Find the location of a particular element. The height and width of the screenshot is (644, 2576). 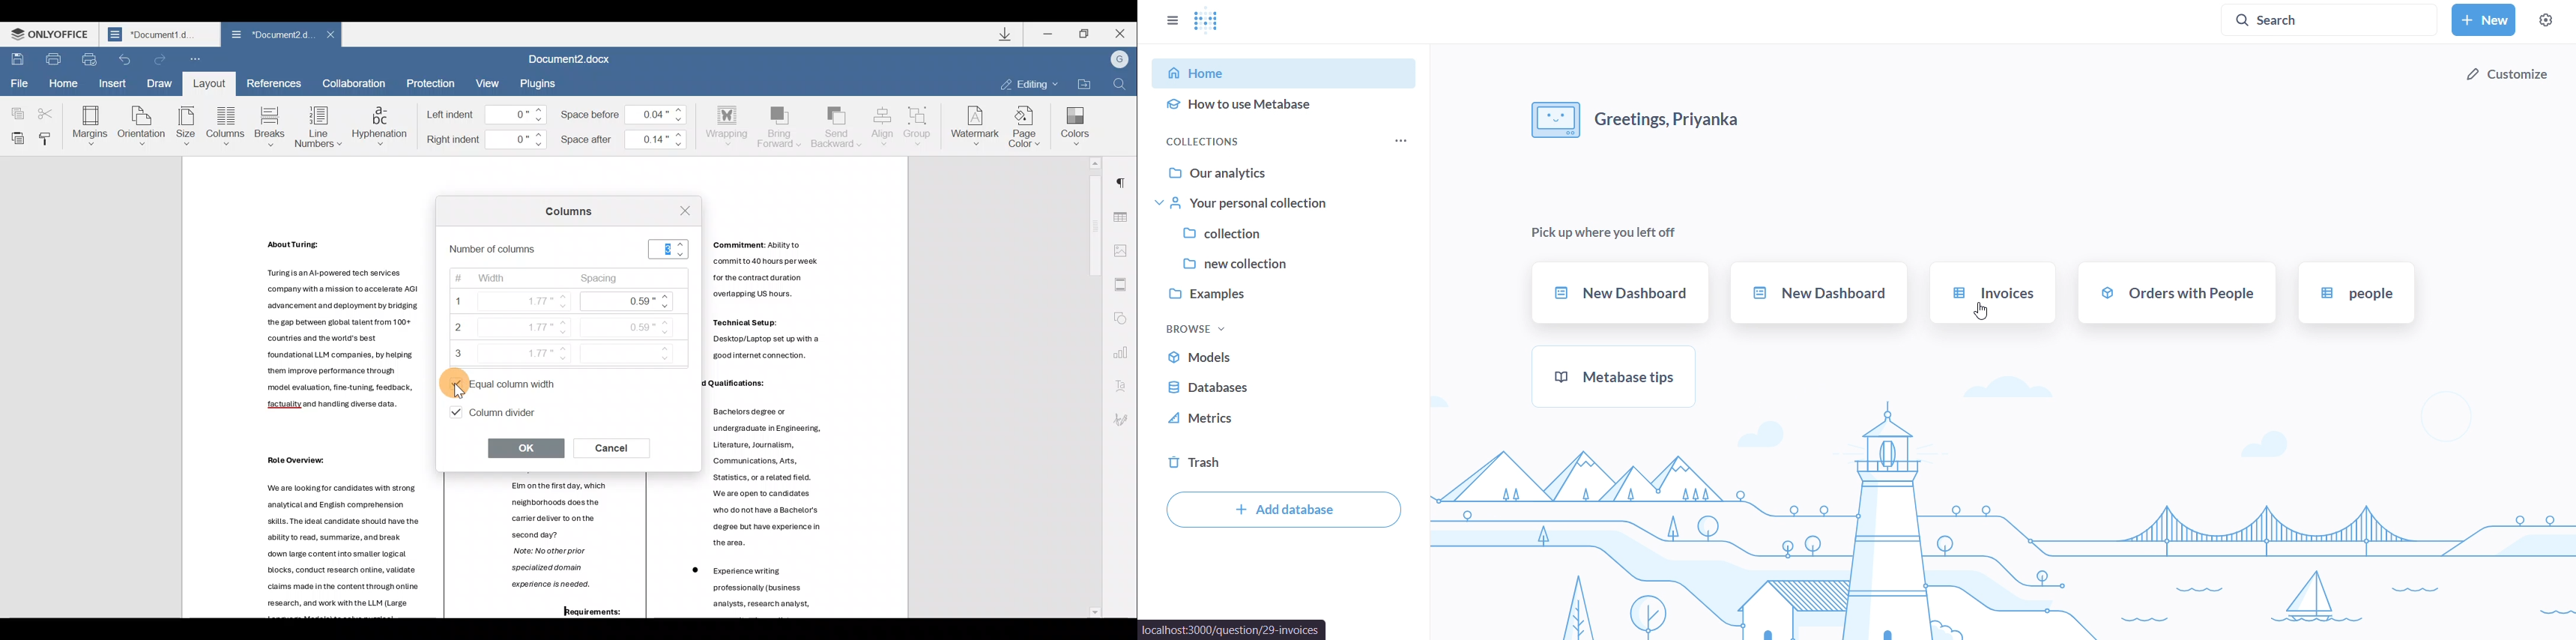

Watermark is located at coordinates (973, 124).